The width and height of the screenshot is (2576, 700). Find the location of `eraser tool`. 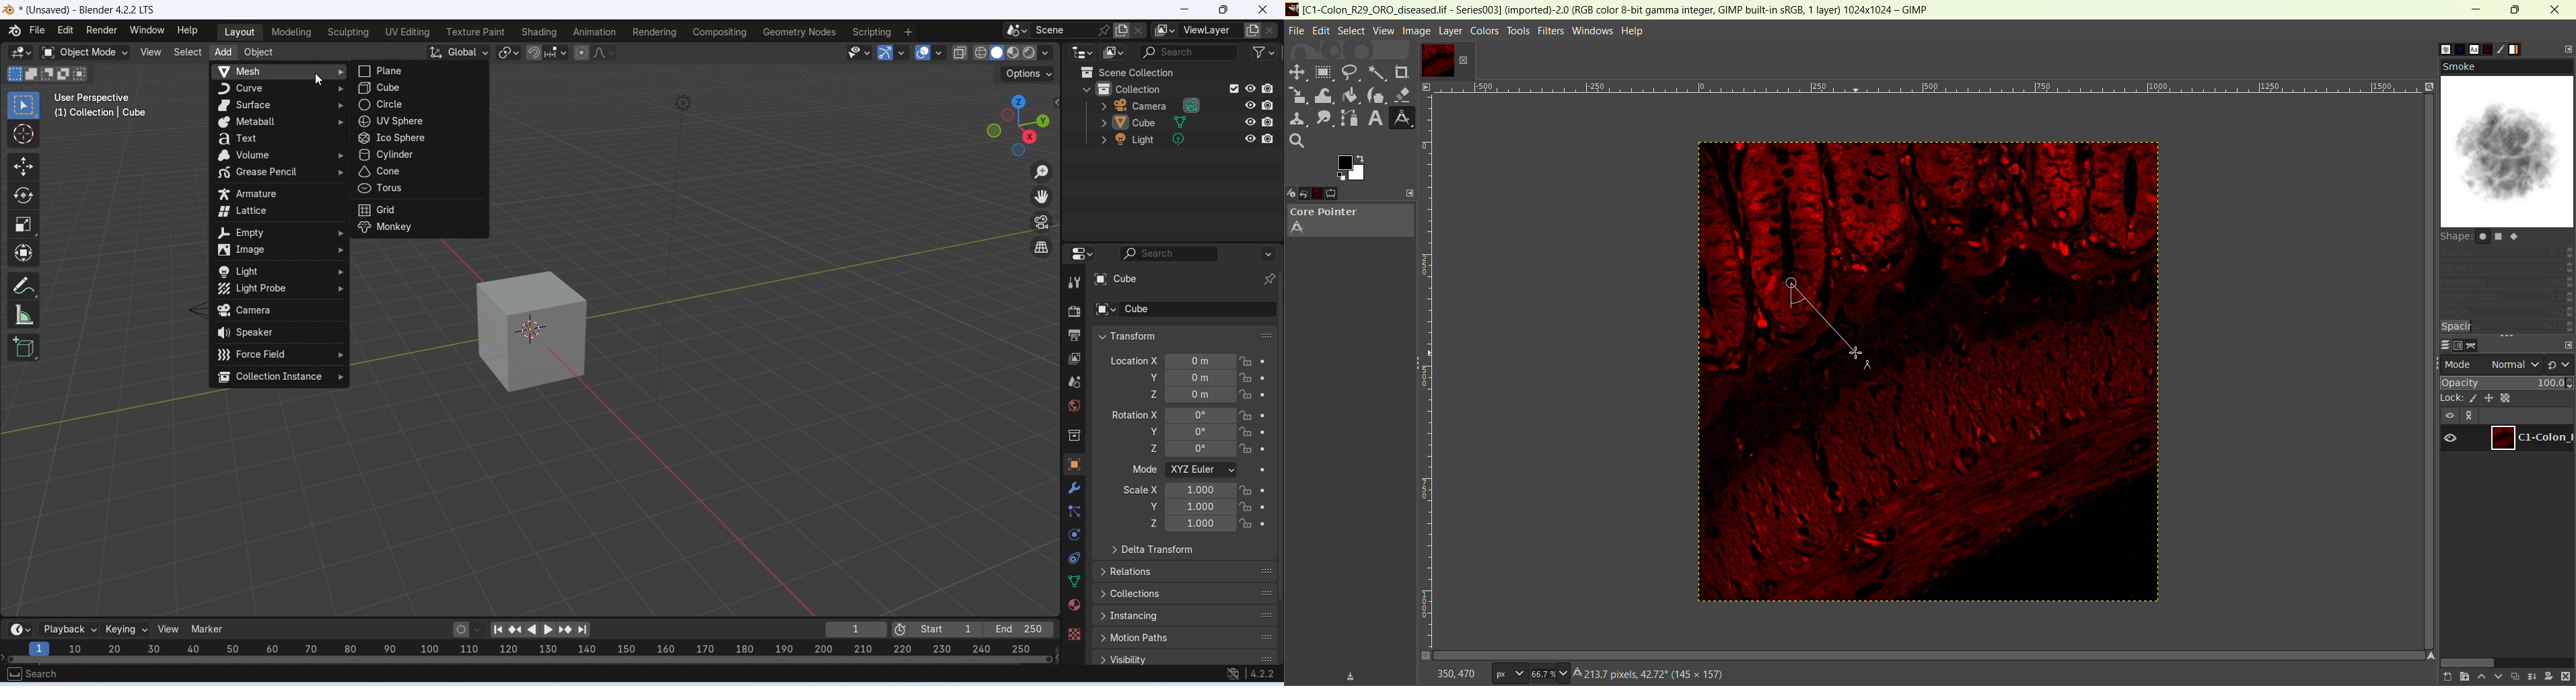

eraser tool is located at coordinates (1404, 93).